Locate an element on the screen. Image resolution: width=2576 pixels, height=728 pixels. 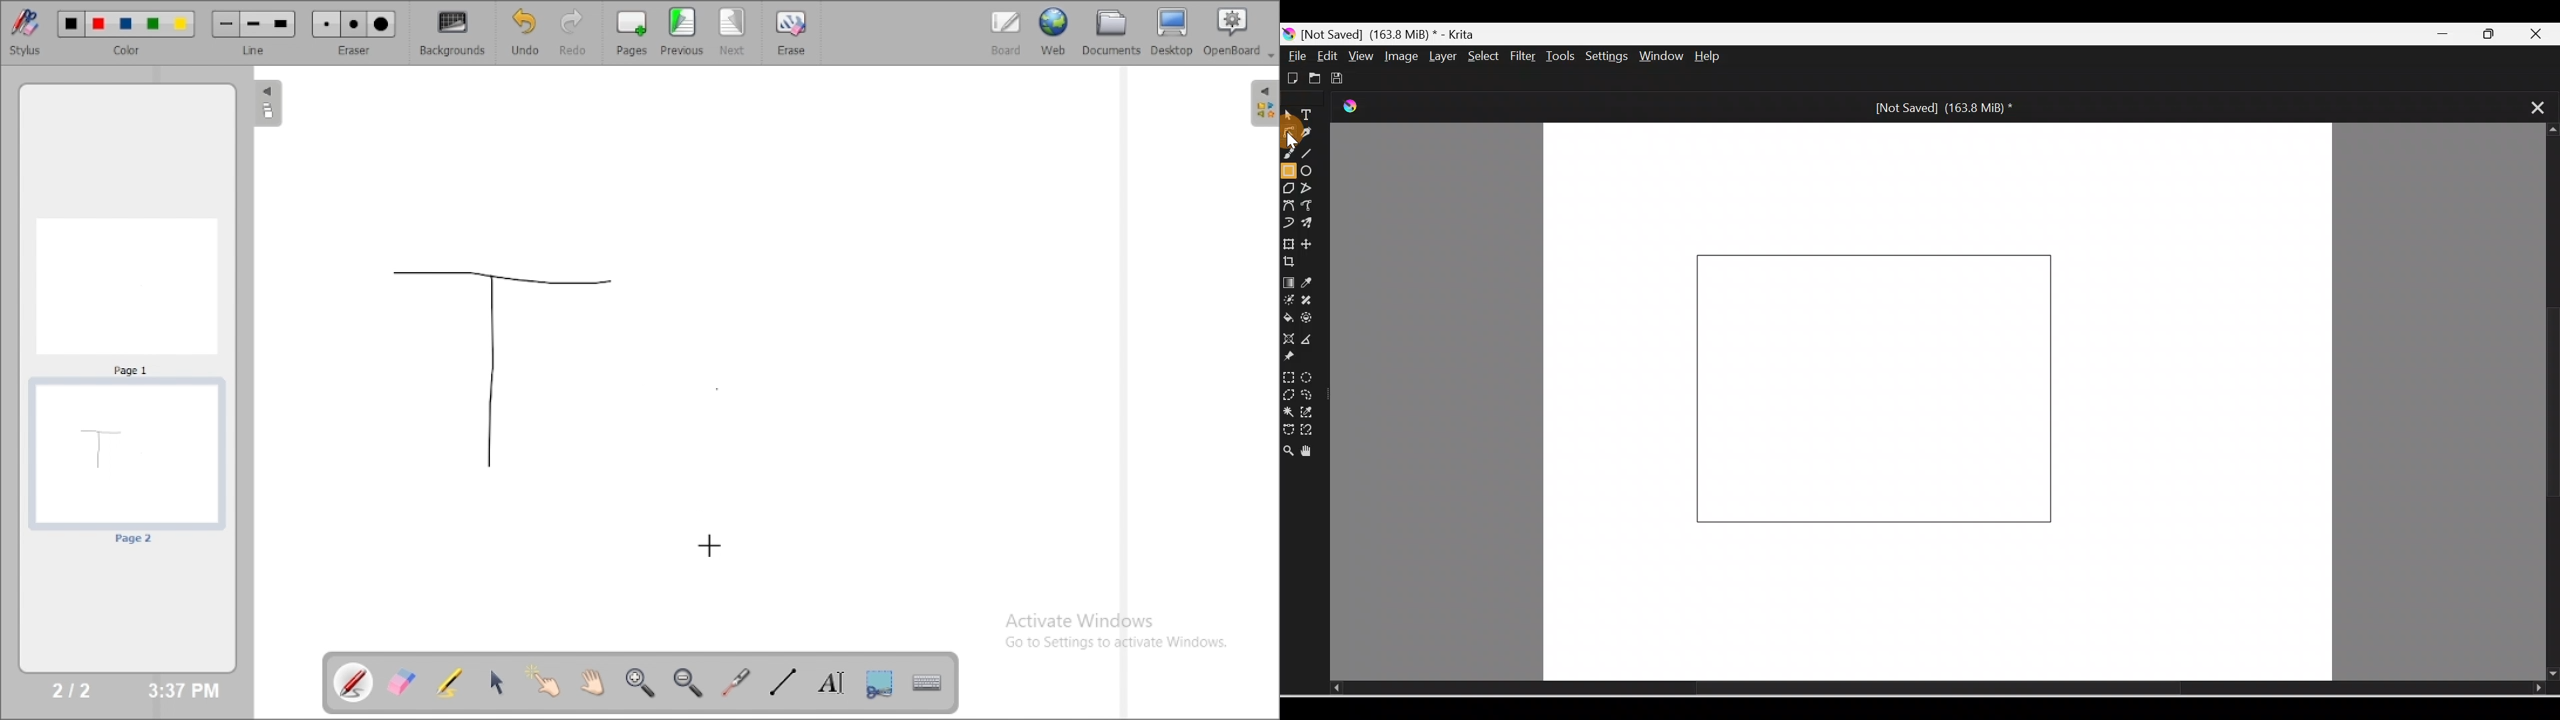
Open existing document is located at coordinates (1313, 78).